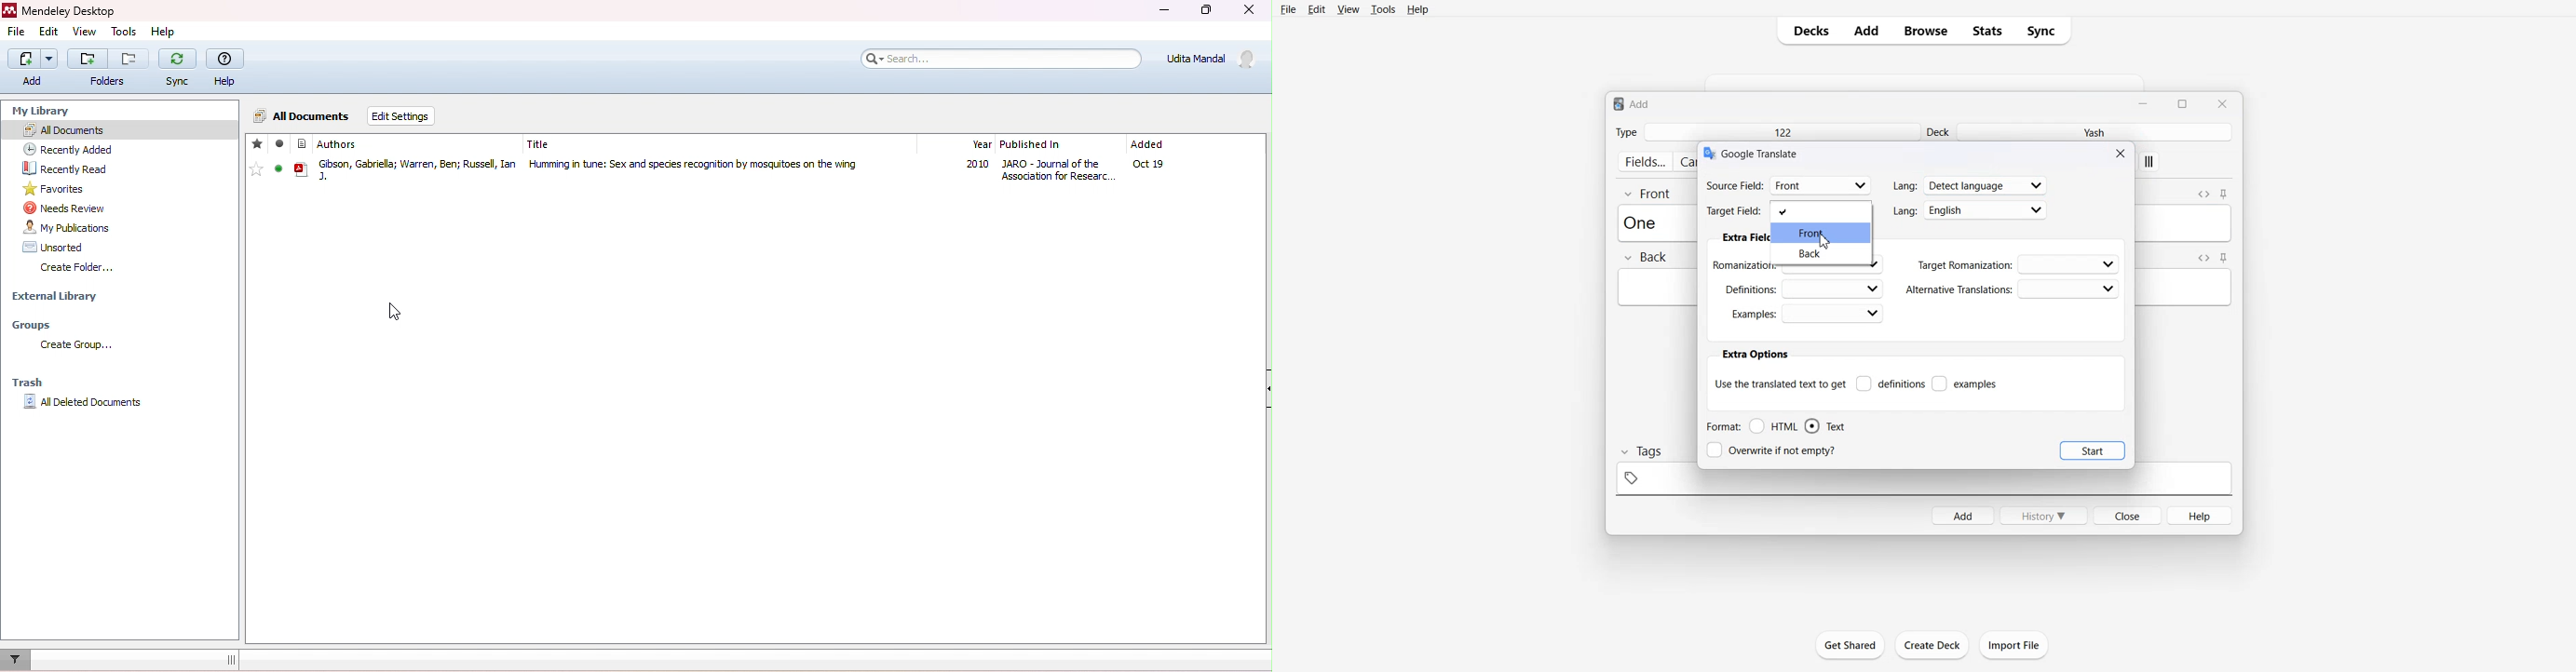  What do you see at coordinates (976, 145) in the screenshot?
I see `year` at bounding box center [976, 145].